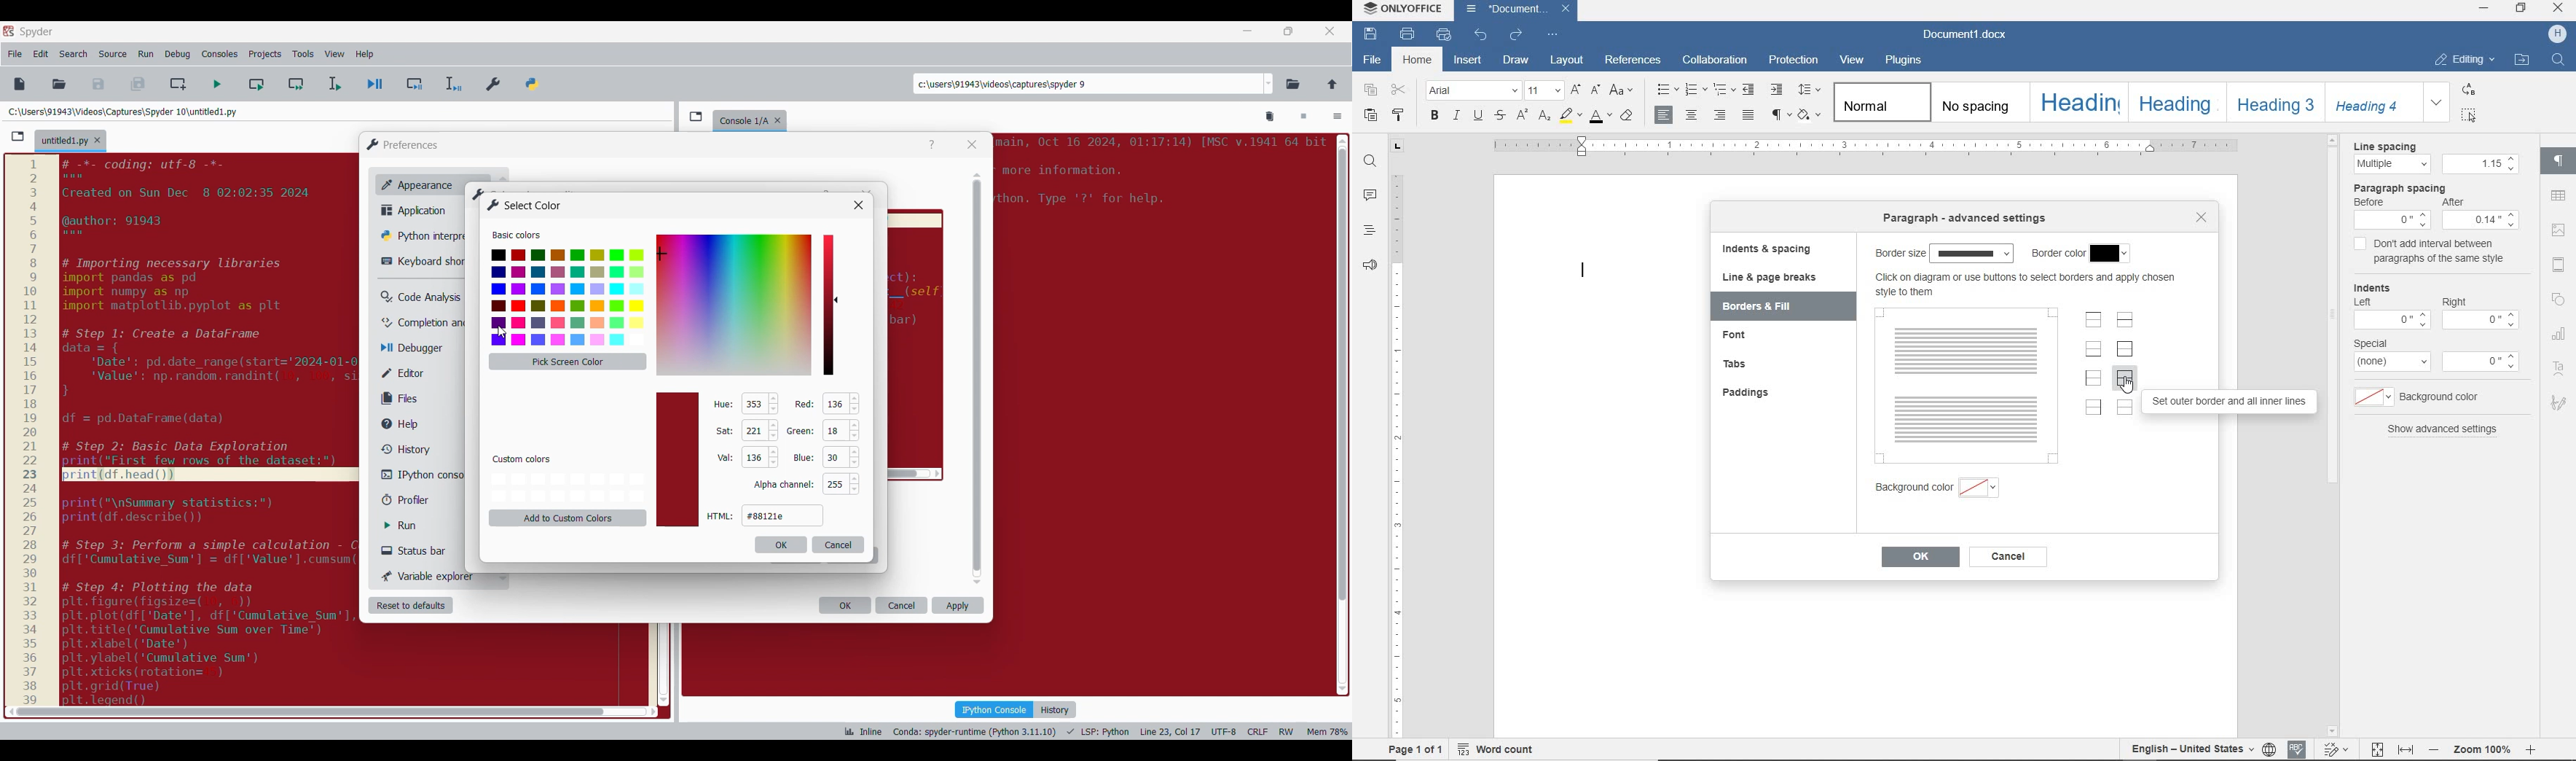 This screenshot has height=784, width=2576. Describe the element at coordinates (1370, 197) in the screenshot. I see `comments` at that location.